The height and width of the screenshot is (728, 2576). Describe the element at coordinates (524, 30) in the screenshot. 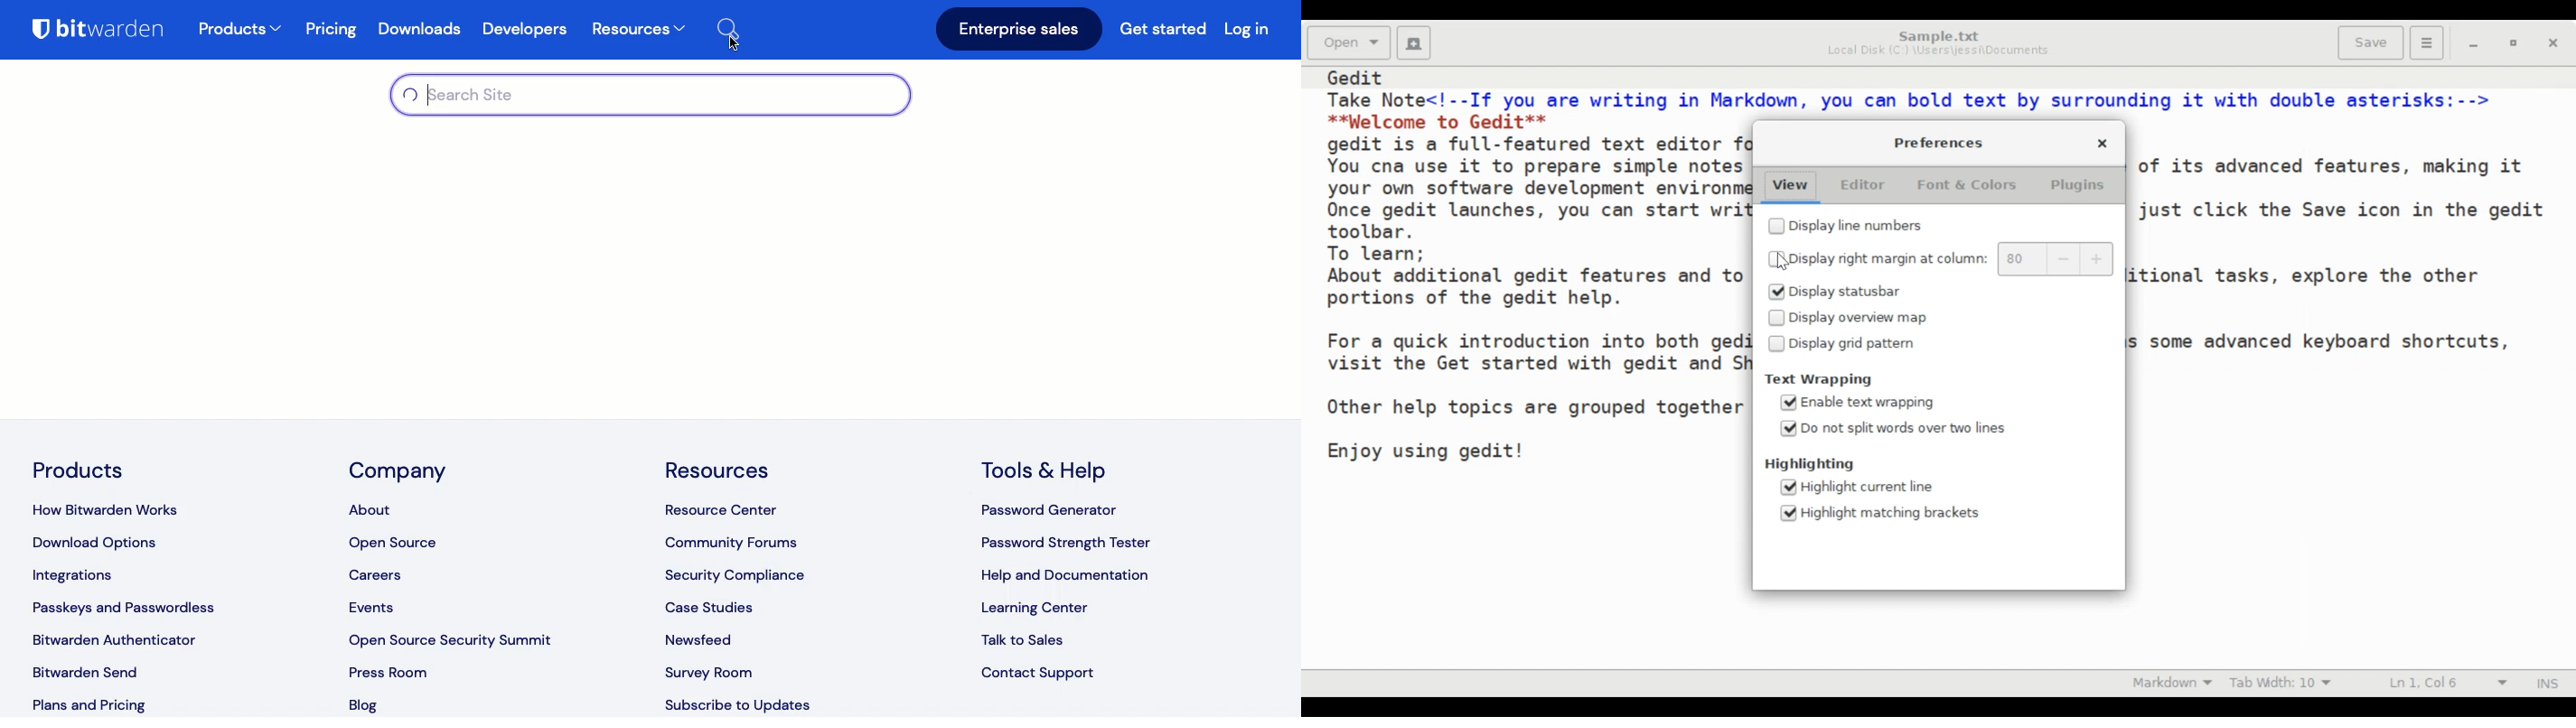

I see `Developers` at that location.